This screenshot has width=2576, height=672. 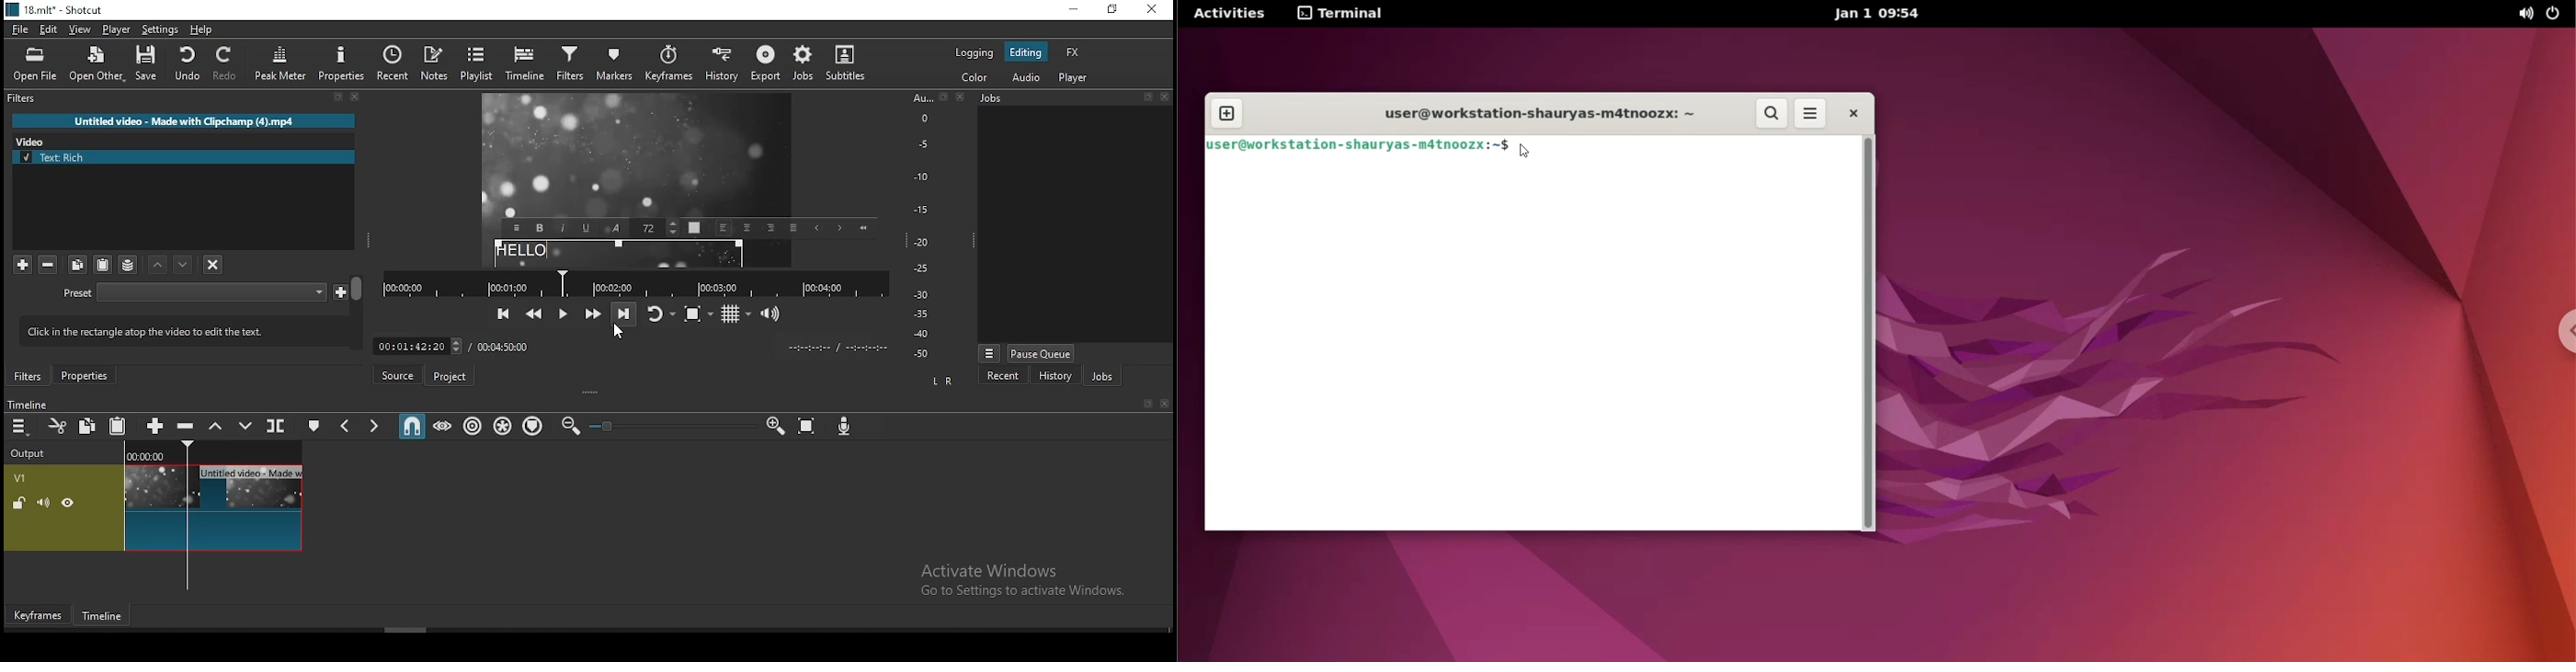 What do you see at coordinates (443, 425) in the screenshot?
I see `scrub while dragging` at bounding box center [443, 425].